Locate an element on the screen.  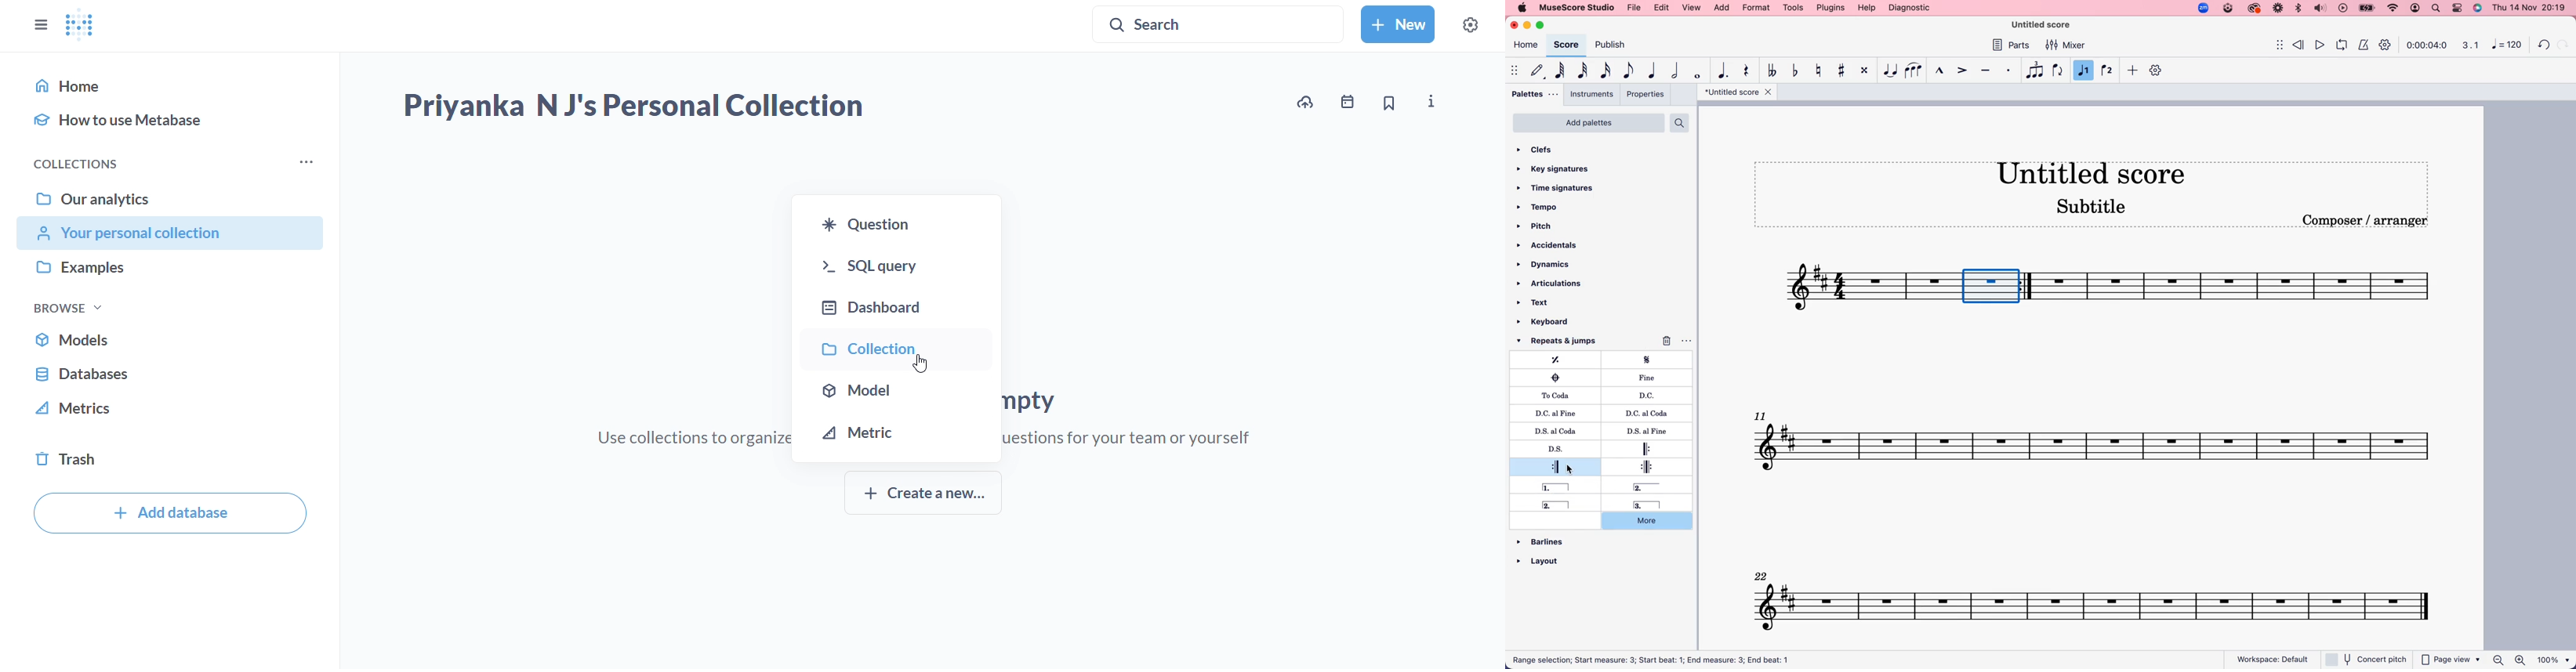
mixer is located at coordinates (2066, 46).